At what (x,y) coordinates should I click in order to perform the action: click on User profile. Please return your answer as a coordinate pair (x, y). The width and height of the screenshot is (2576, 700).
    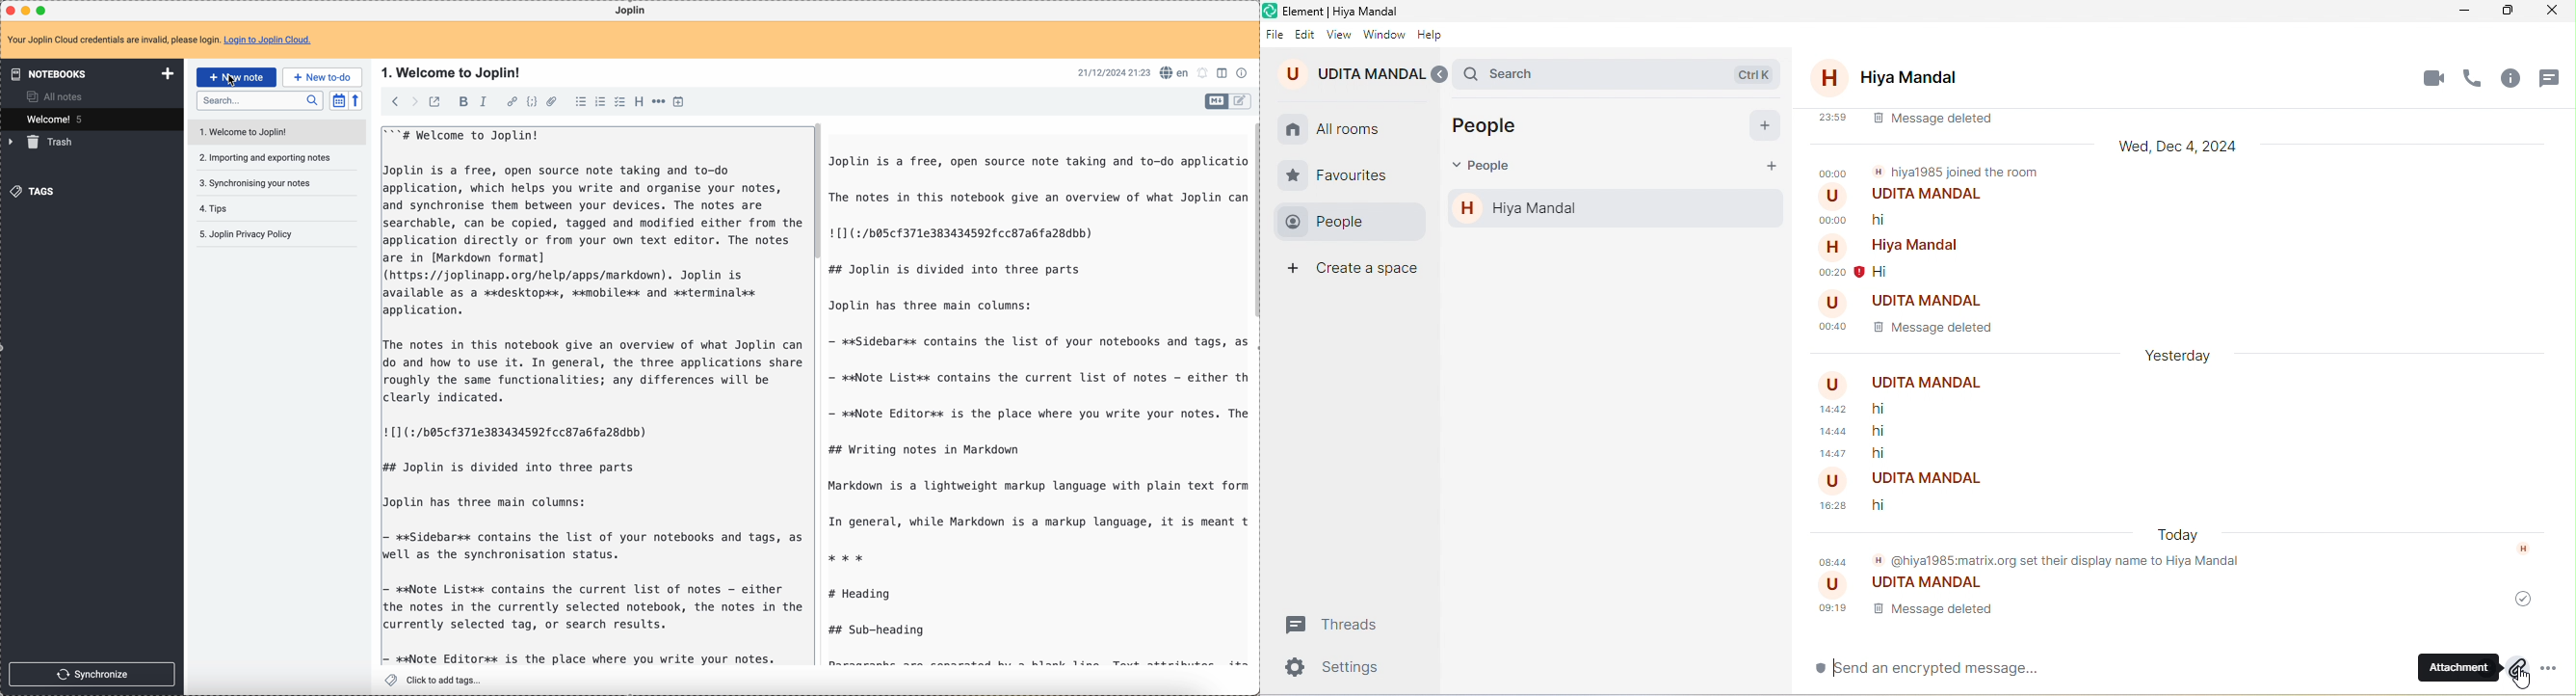
    Looking at the image, I should click on (1834, 482).